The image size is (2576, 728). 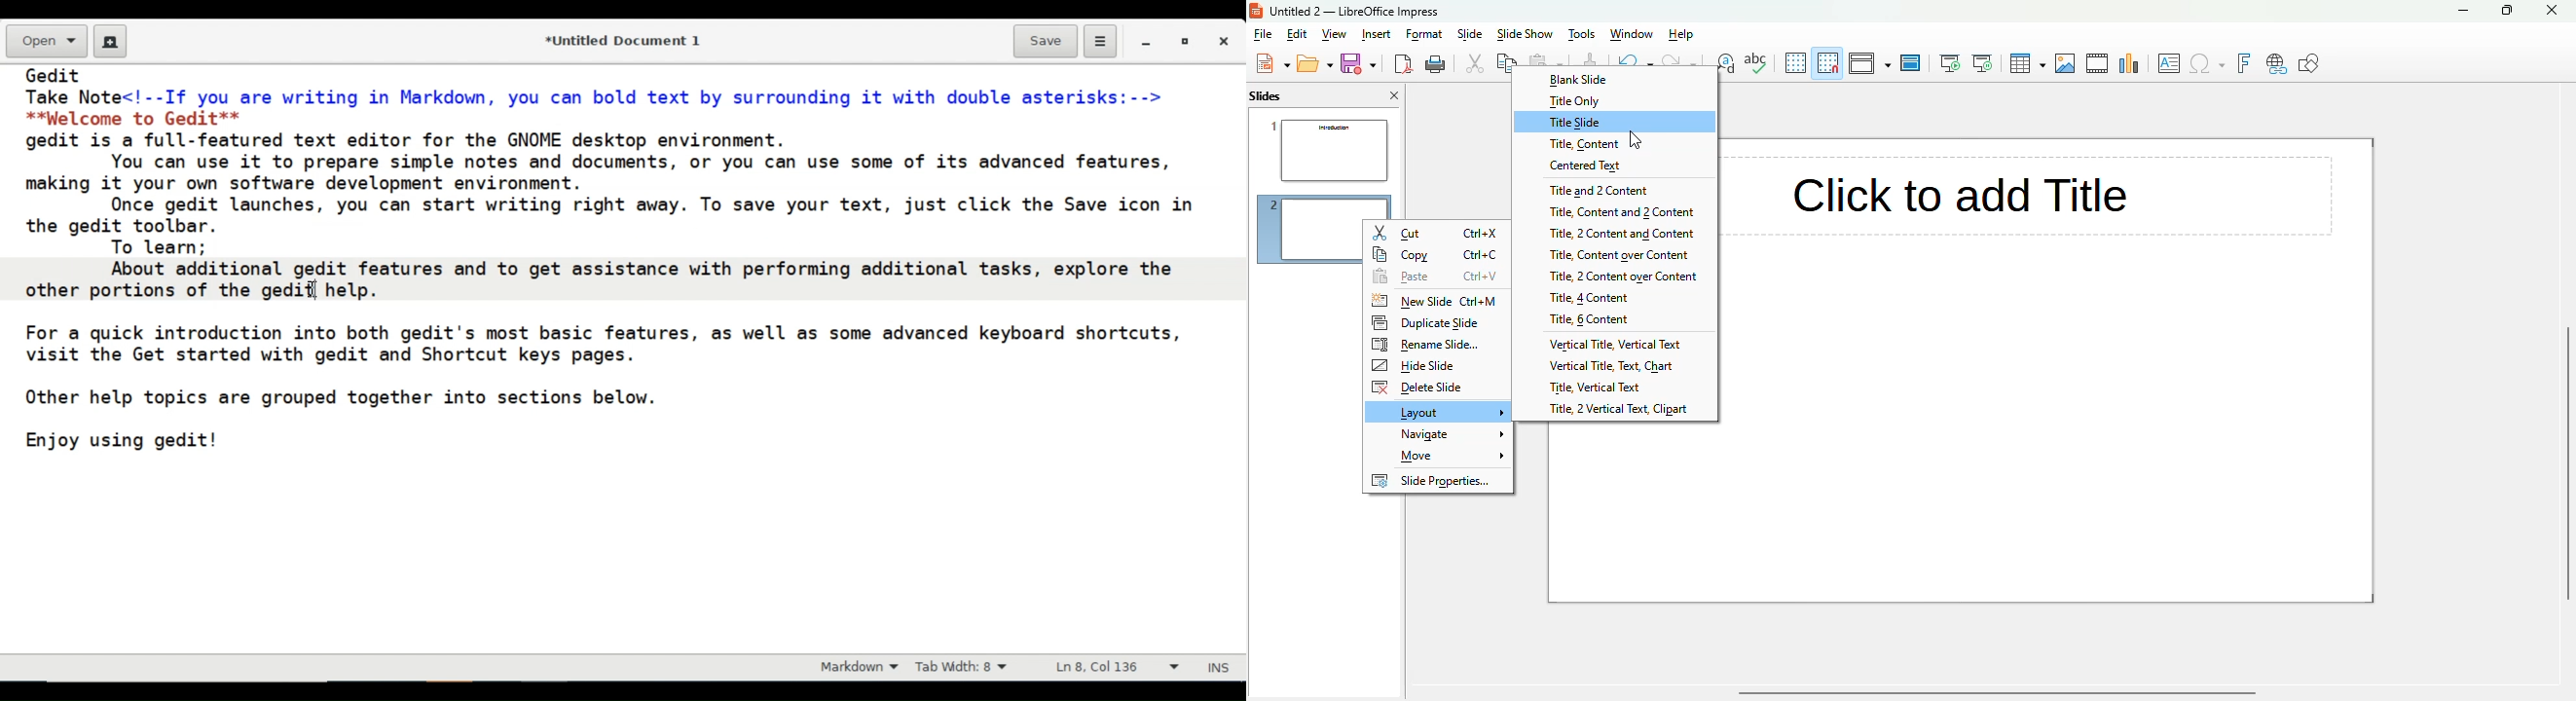 I want to click on New File, so click(x=110, y=41).